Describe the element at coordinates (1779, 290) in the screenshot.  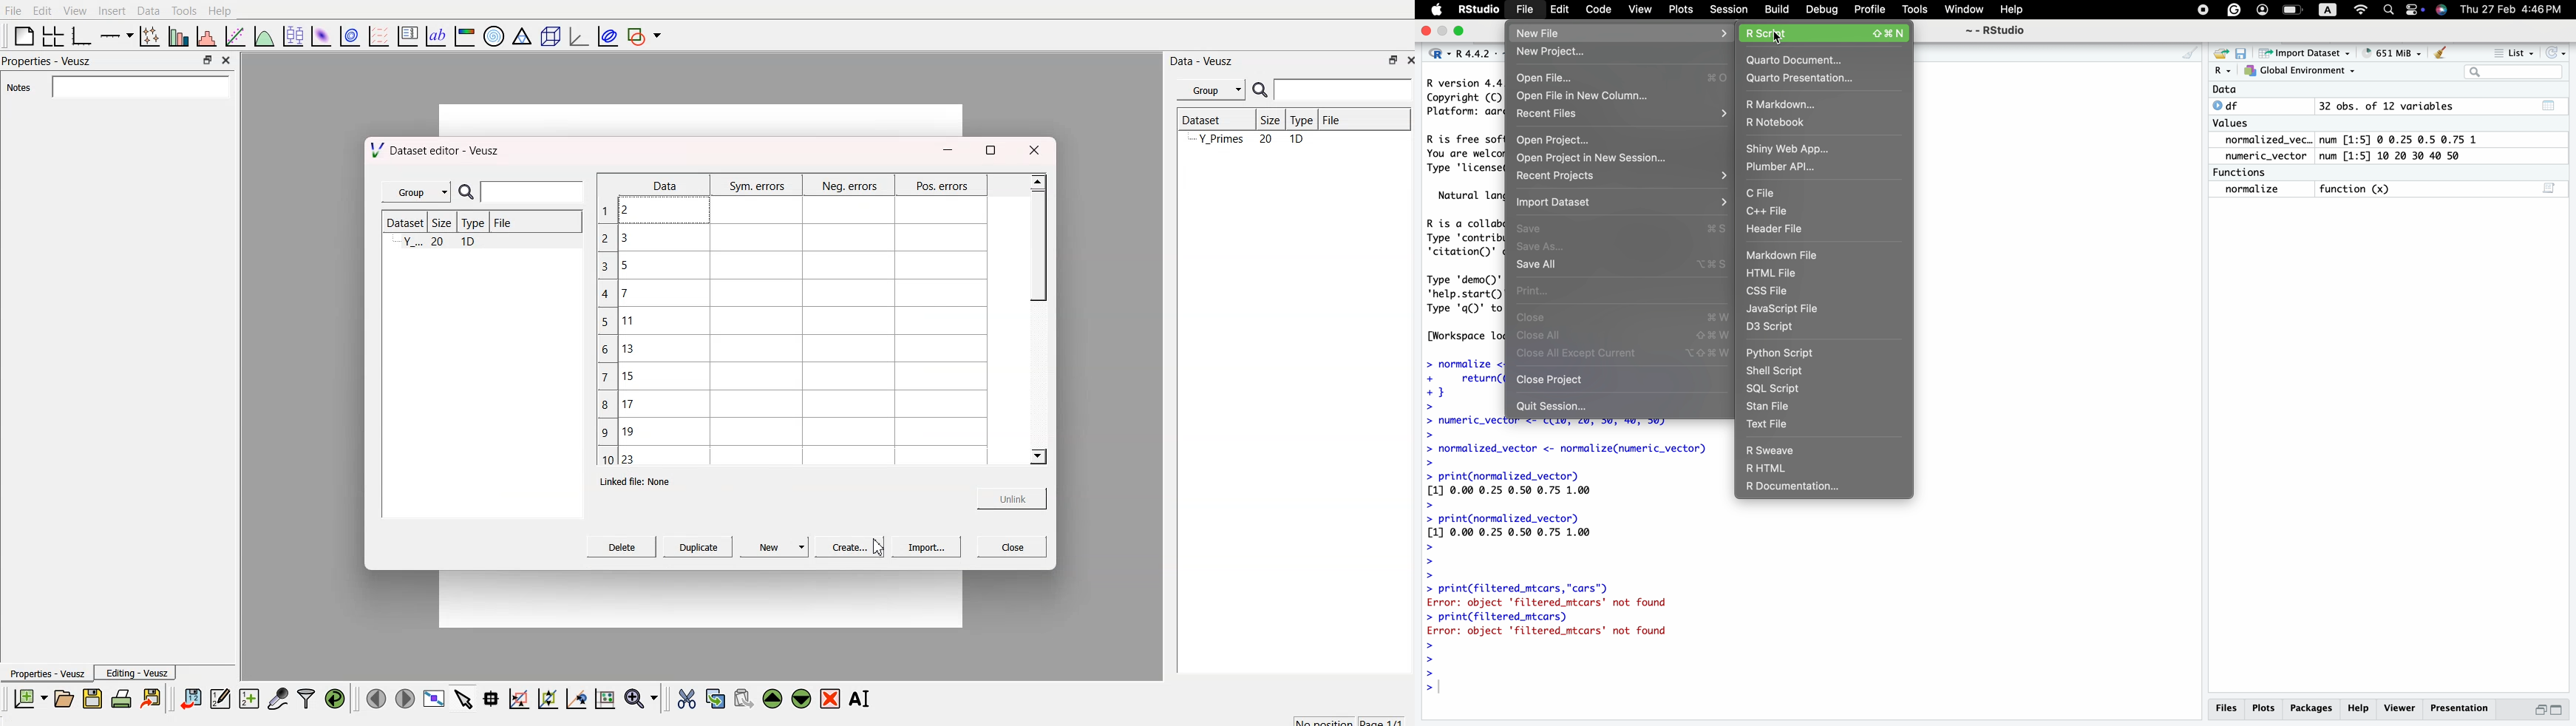
I see `CSS File` at that location.